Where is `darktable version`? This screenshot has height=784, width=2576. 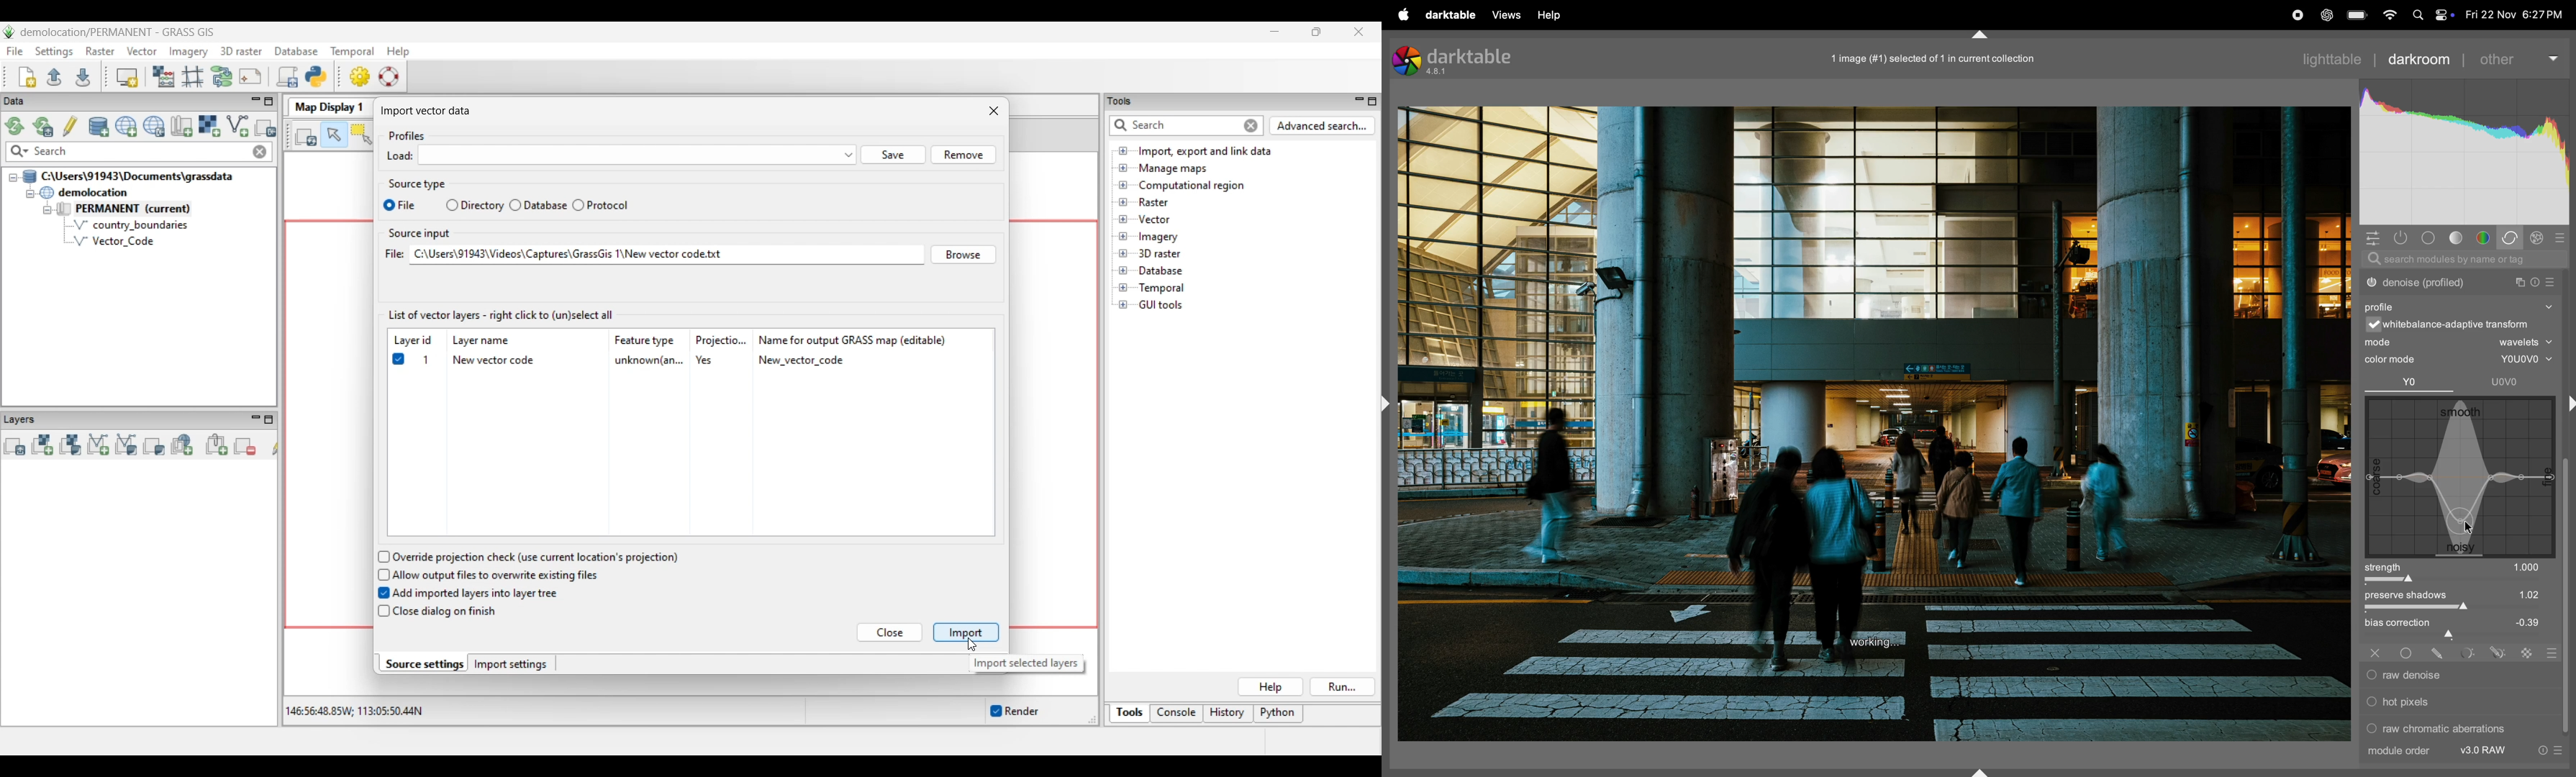
darktable version is located at coordinates (1465, 57).